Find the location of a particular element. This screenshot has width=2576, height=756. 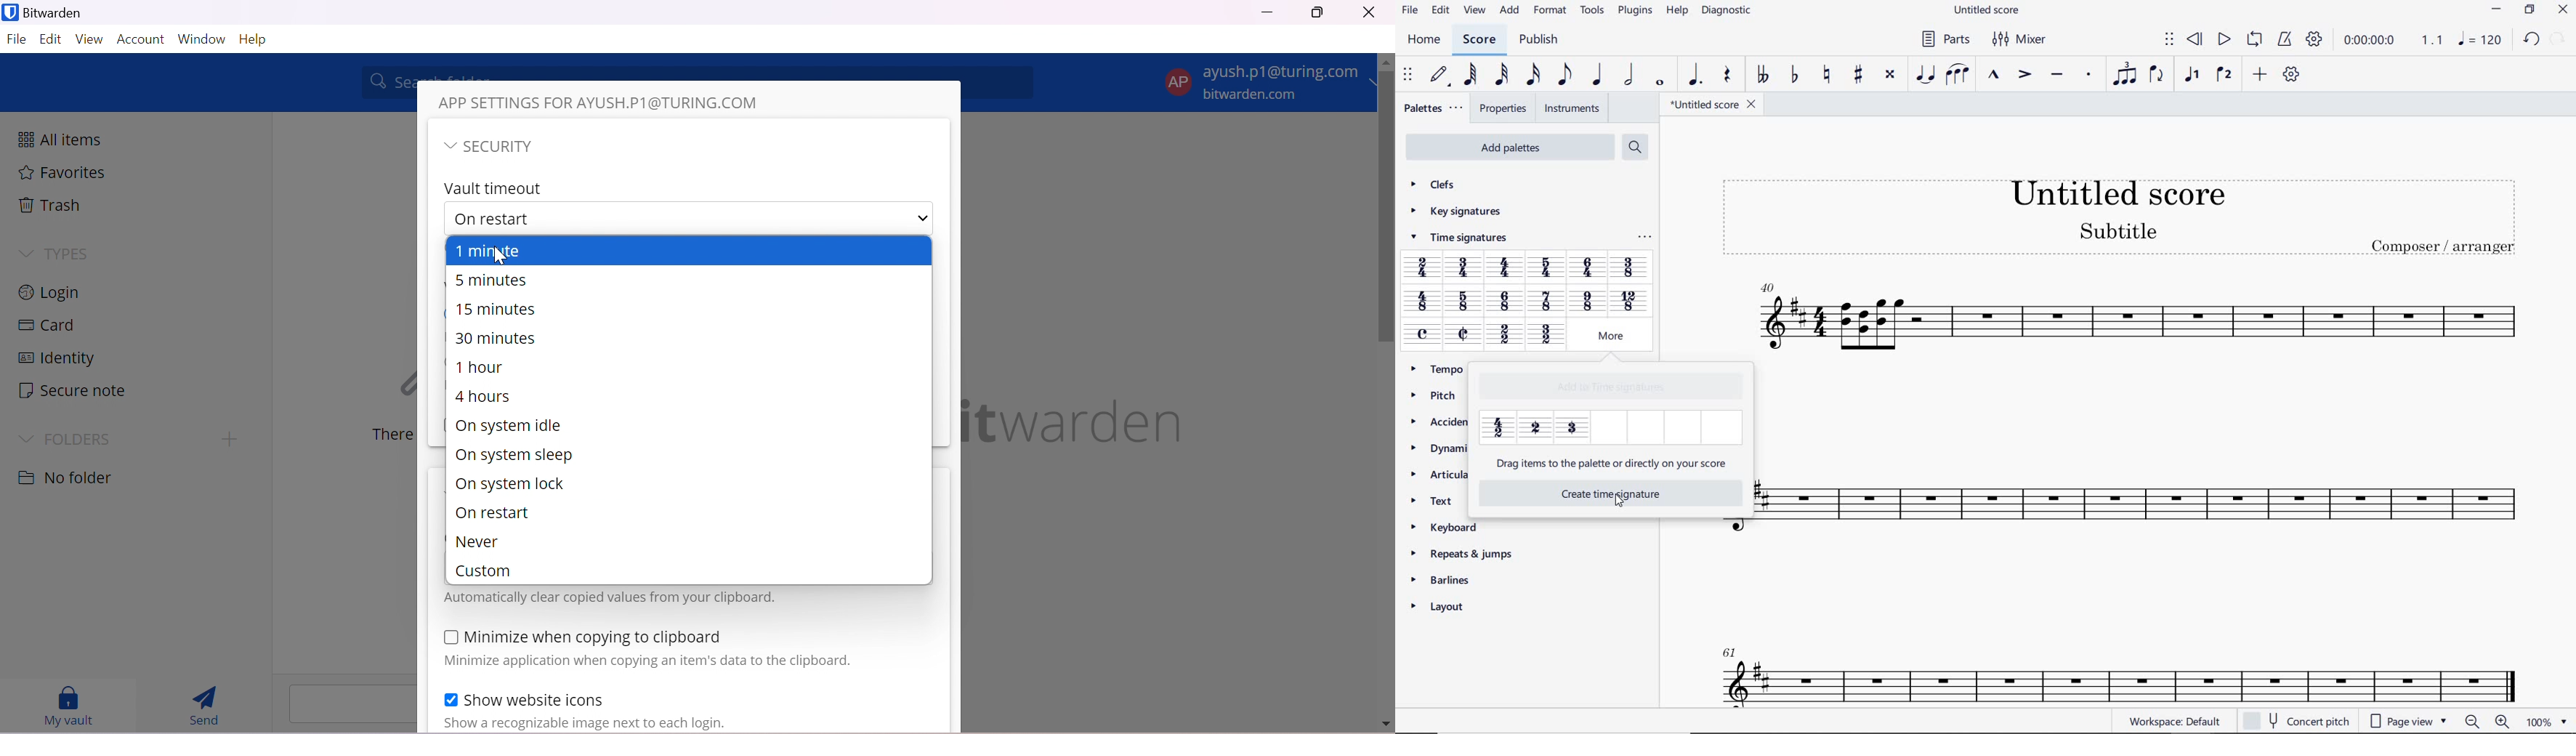

WORKSPACE: DEFAULT is located at coordinates (2173, 721).